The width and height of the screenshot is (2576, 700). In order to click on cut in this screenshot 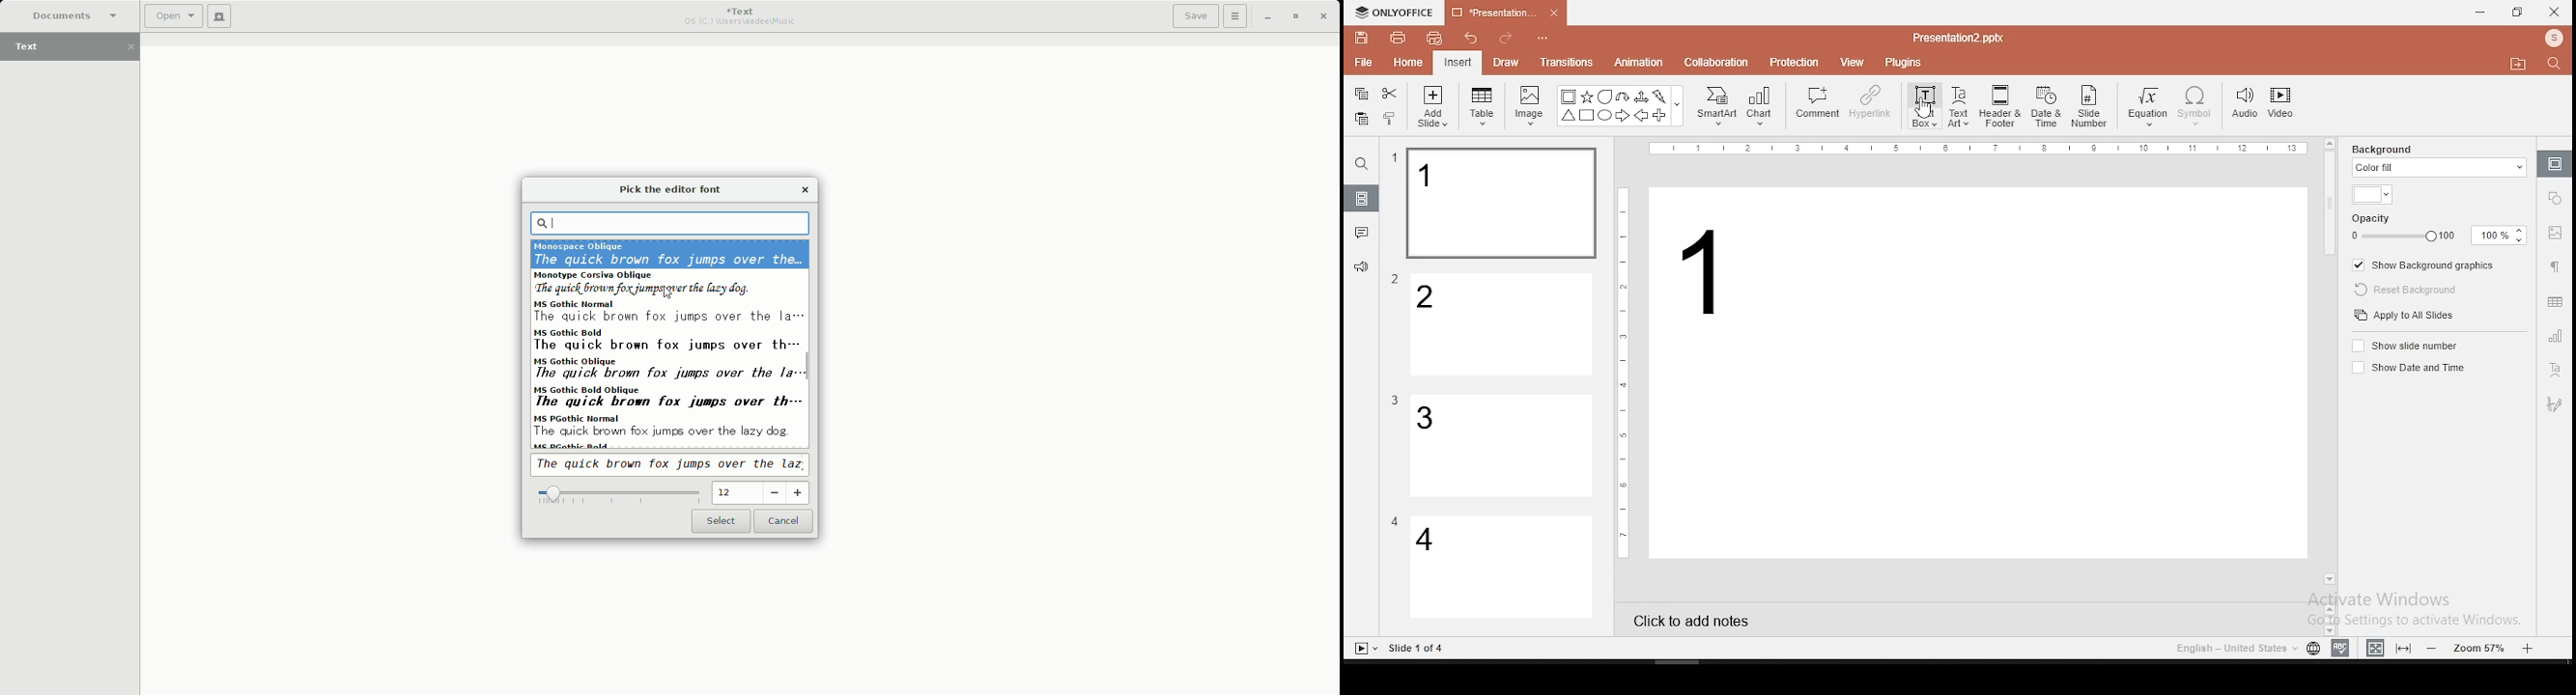, I will do `click(1390, 93)`.